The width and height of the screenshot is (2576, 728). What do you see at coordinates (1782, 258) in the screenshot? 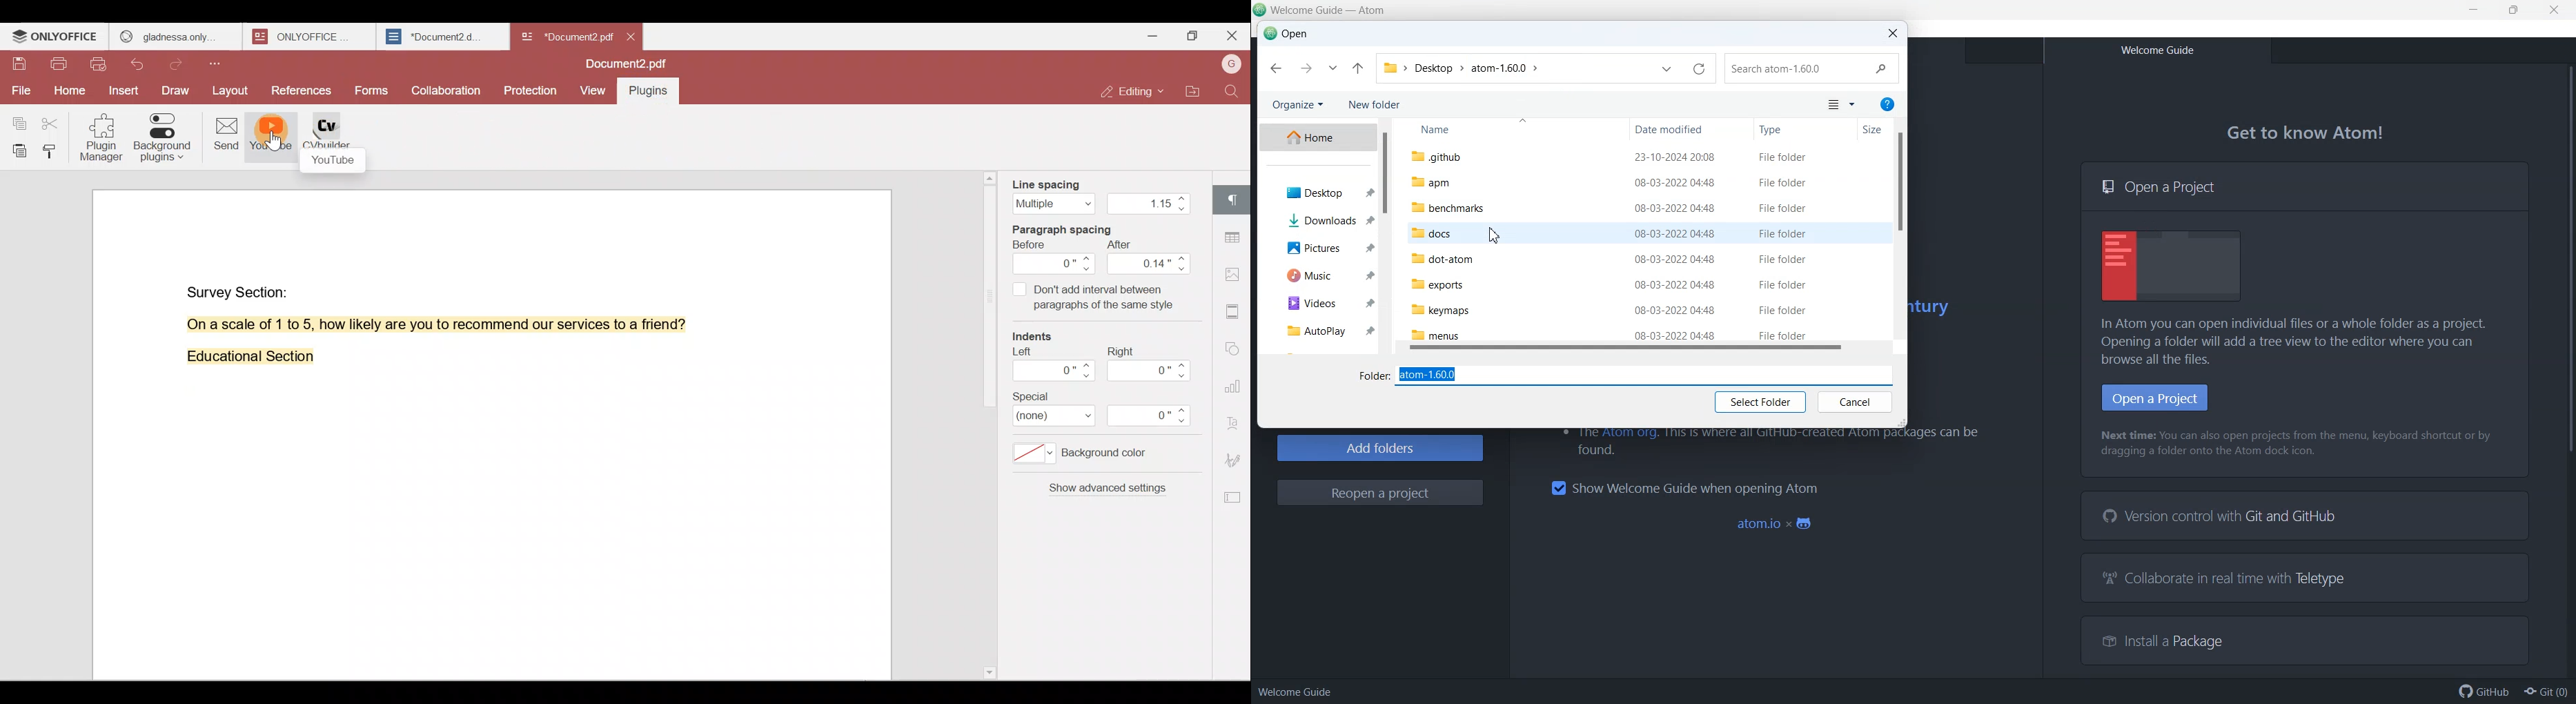
I see `File Folder` at bounding box center [1782, 258].